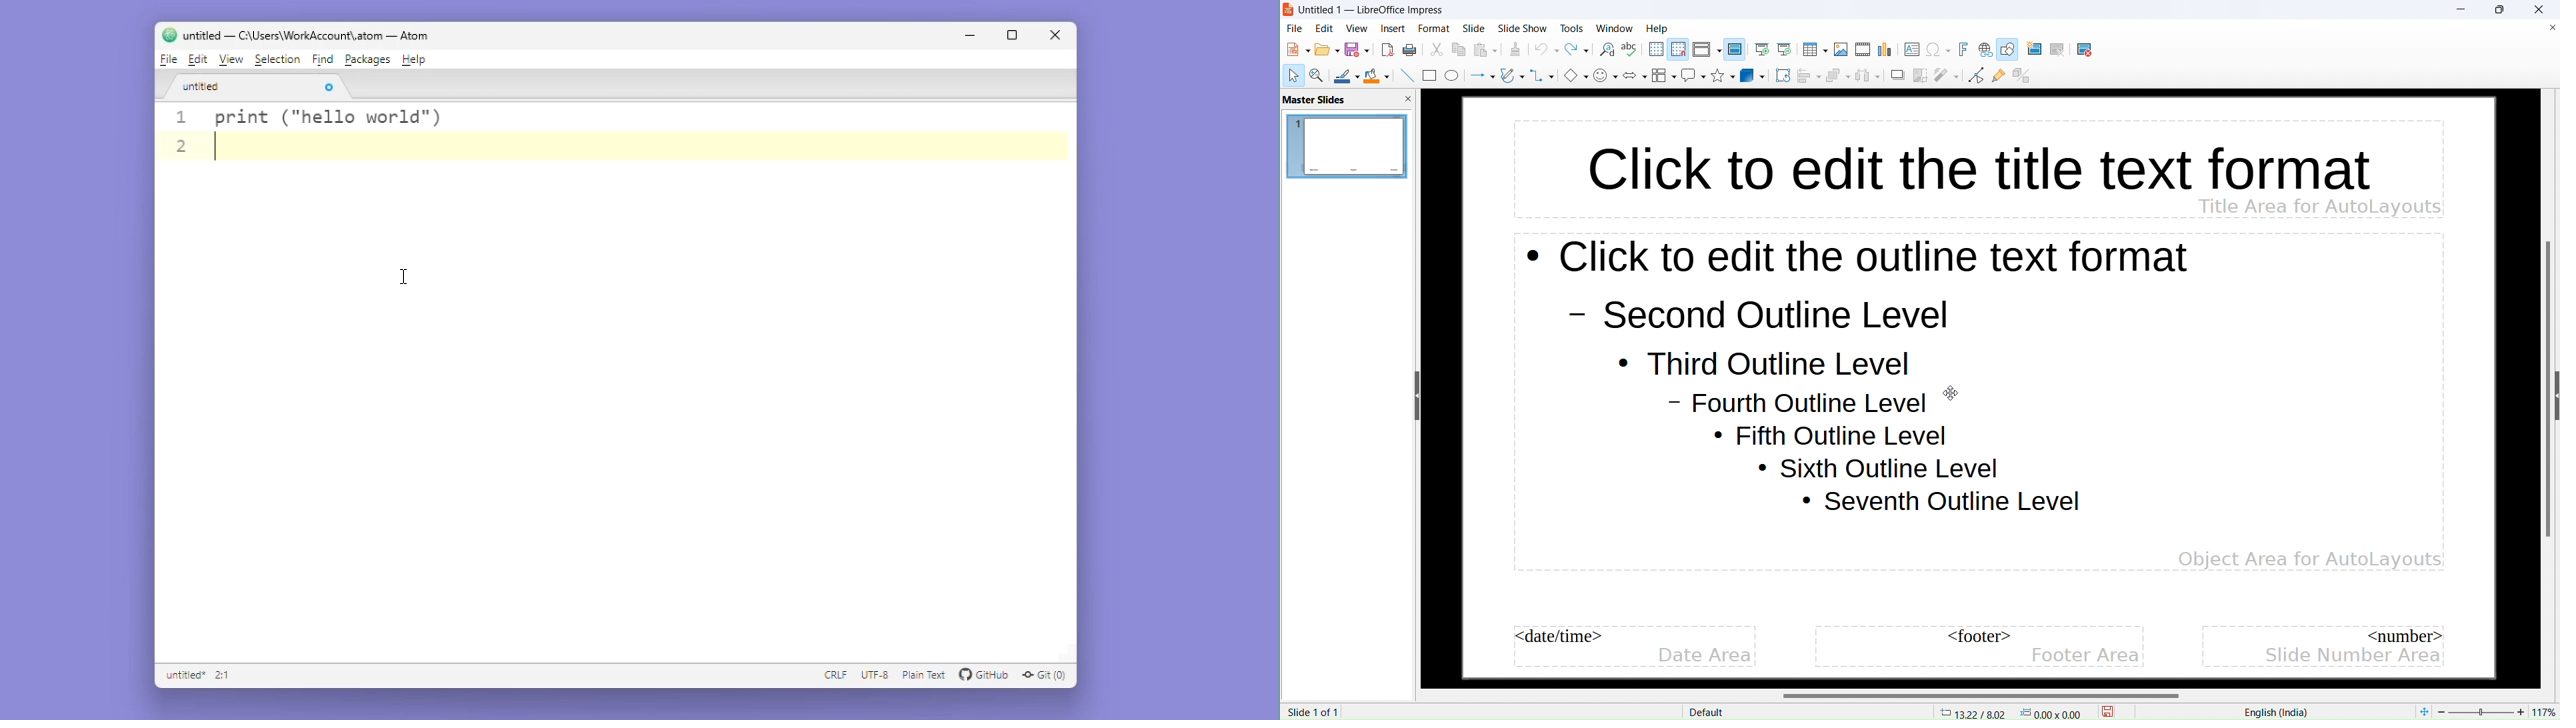 This screenshot has width=2576, height=728. What do you see at coordinates (1378, 76) in the screenshot?
I see `fill color` at bounding box center [1378, 76].